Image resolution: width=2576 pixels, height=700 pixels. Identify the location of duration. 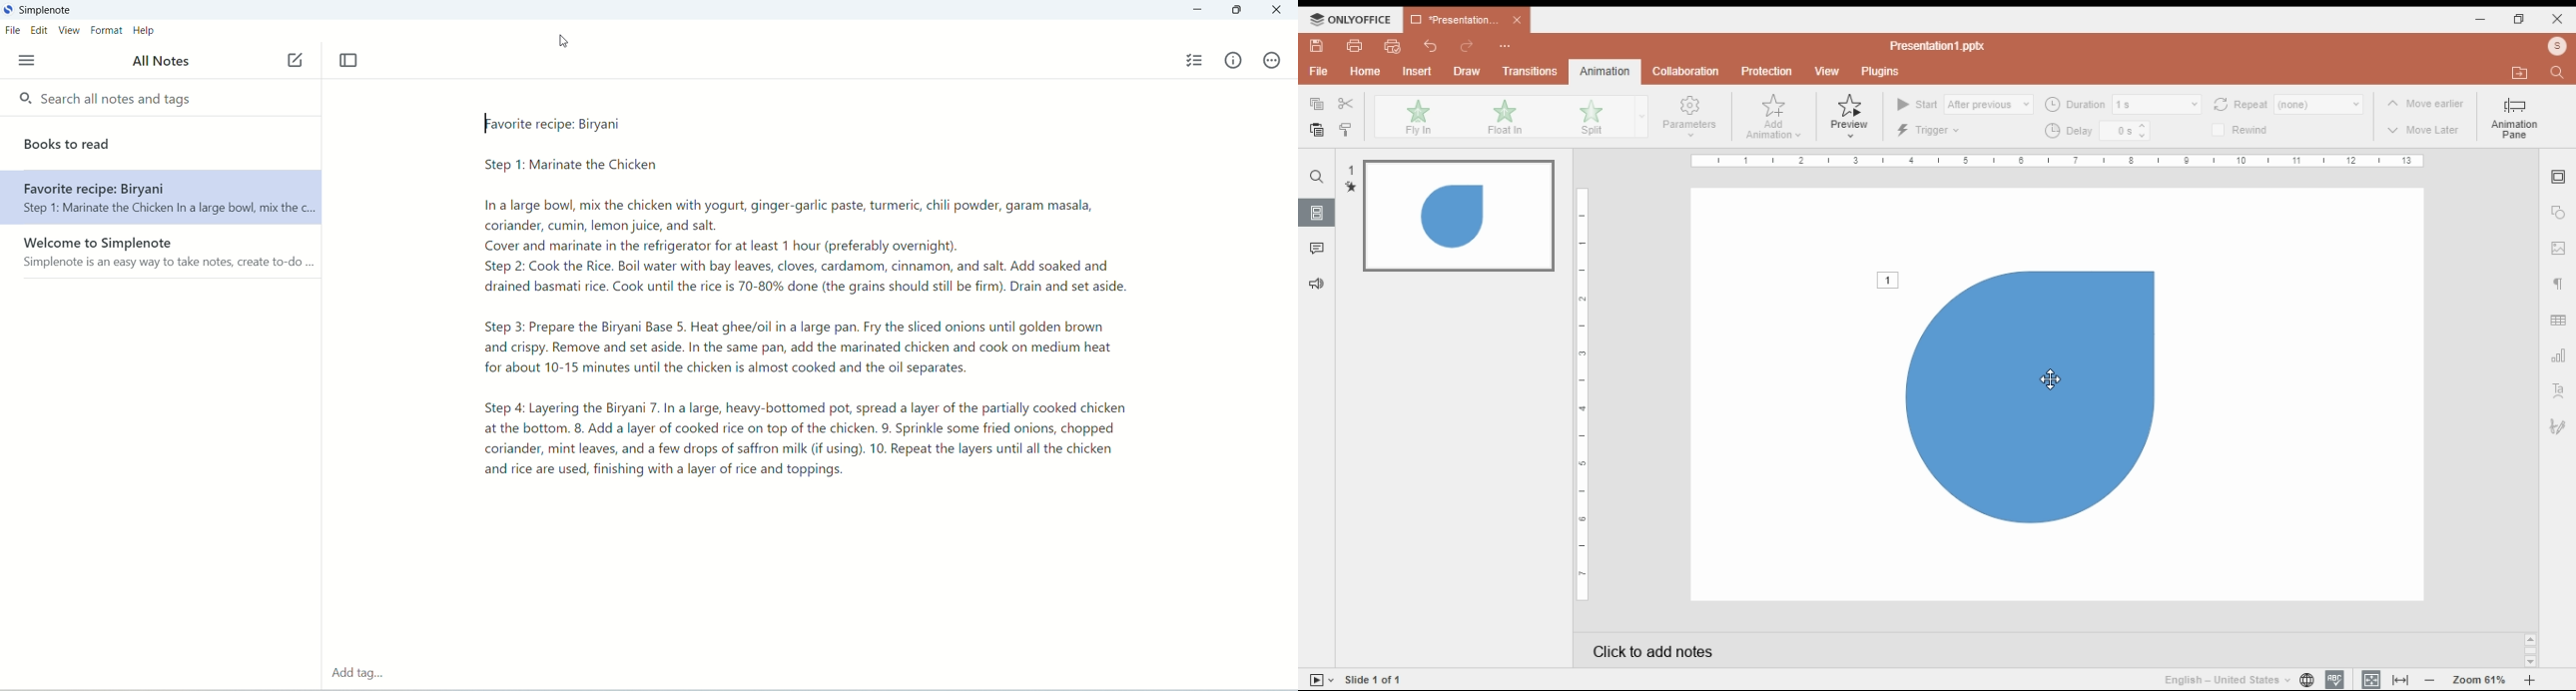
(2123, 103).